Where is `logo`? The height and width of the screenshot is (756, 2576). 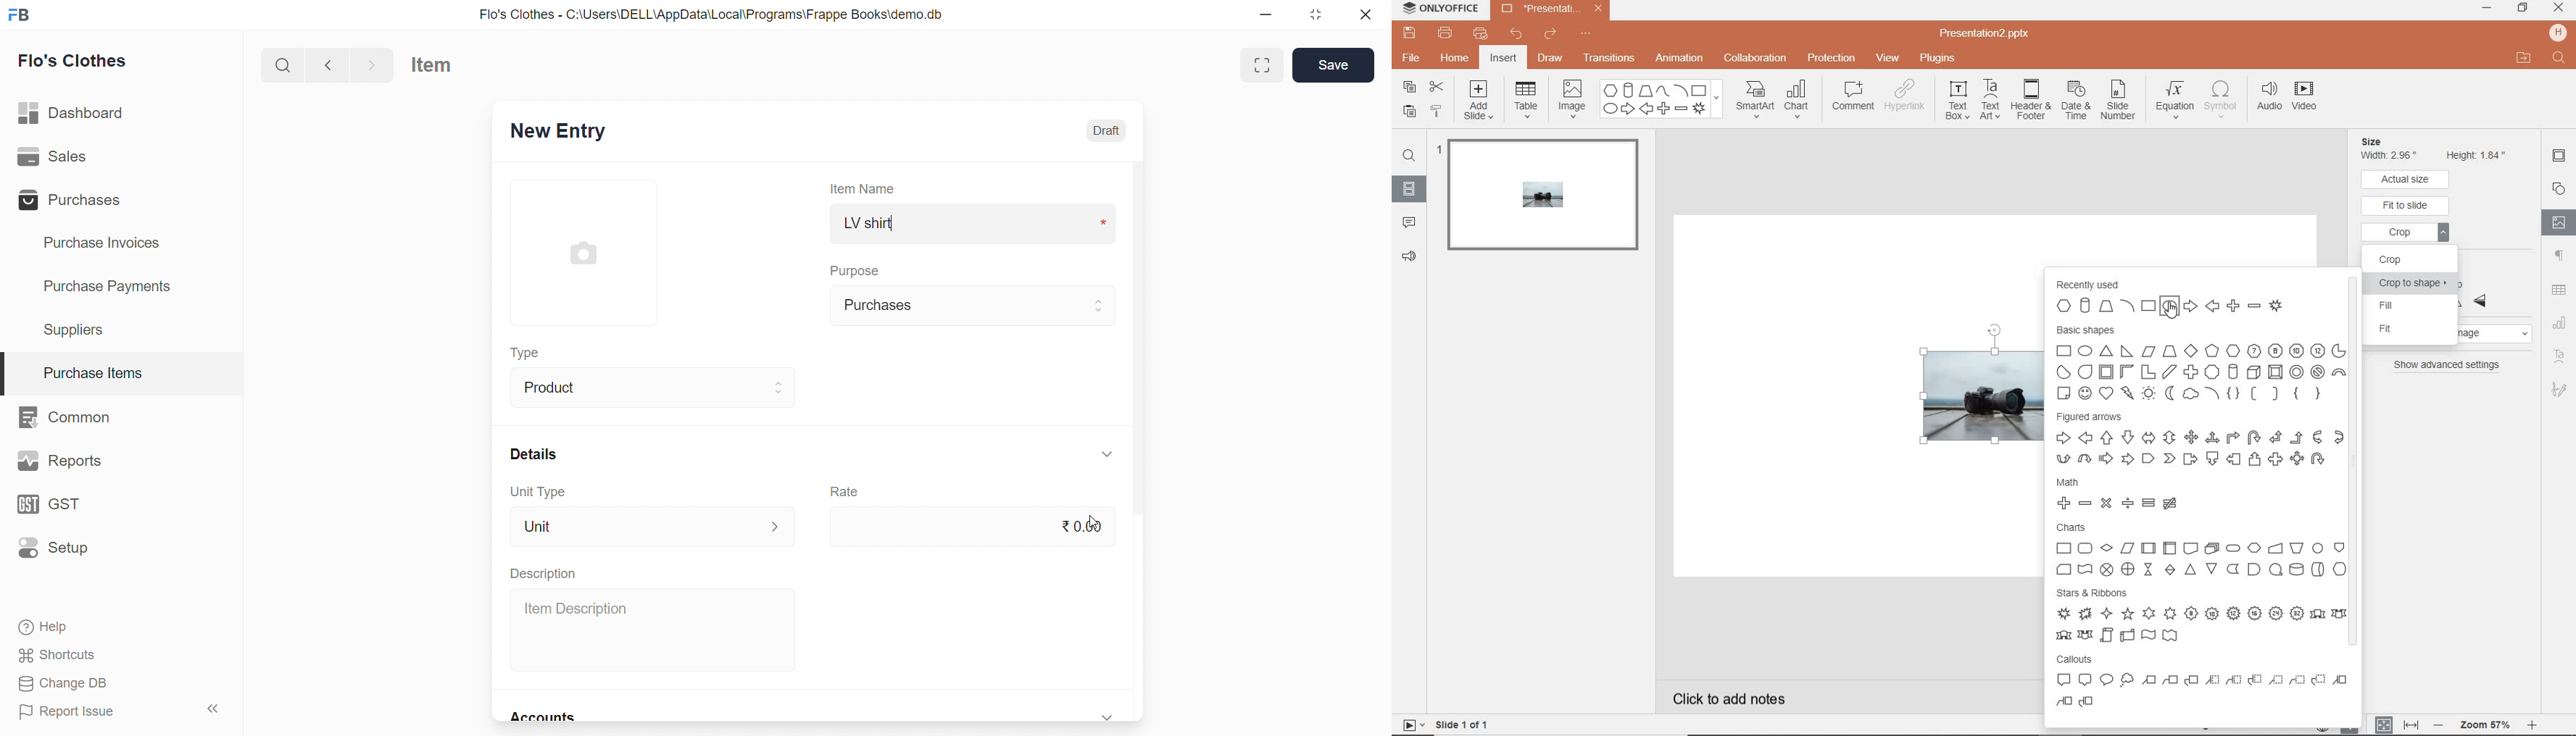
logo is located at coordinates (19, 15).